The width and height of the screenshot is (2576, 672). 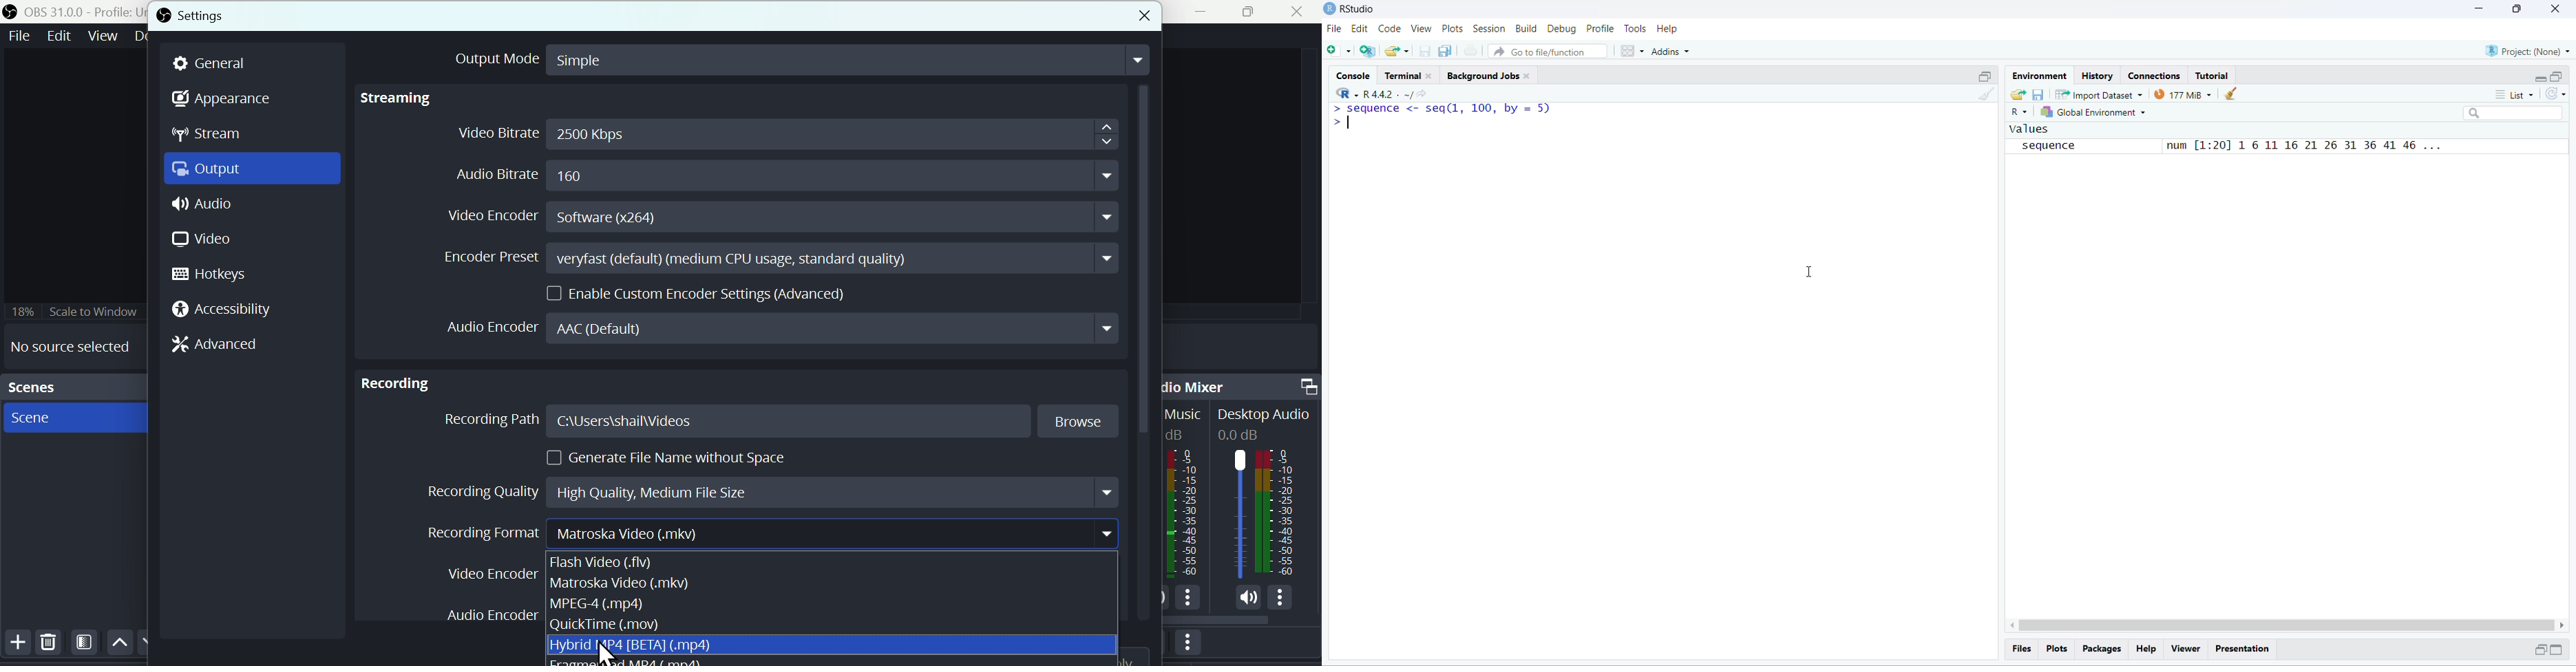 What do you see at coordinates (2539, 649) in the screenshot?
I see `open in separate window` at bounding box center [2539, 649].